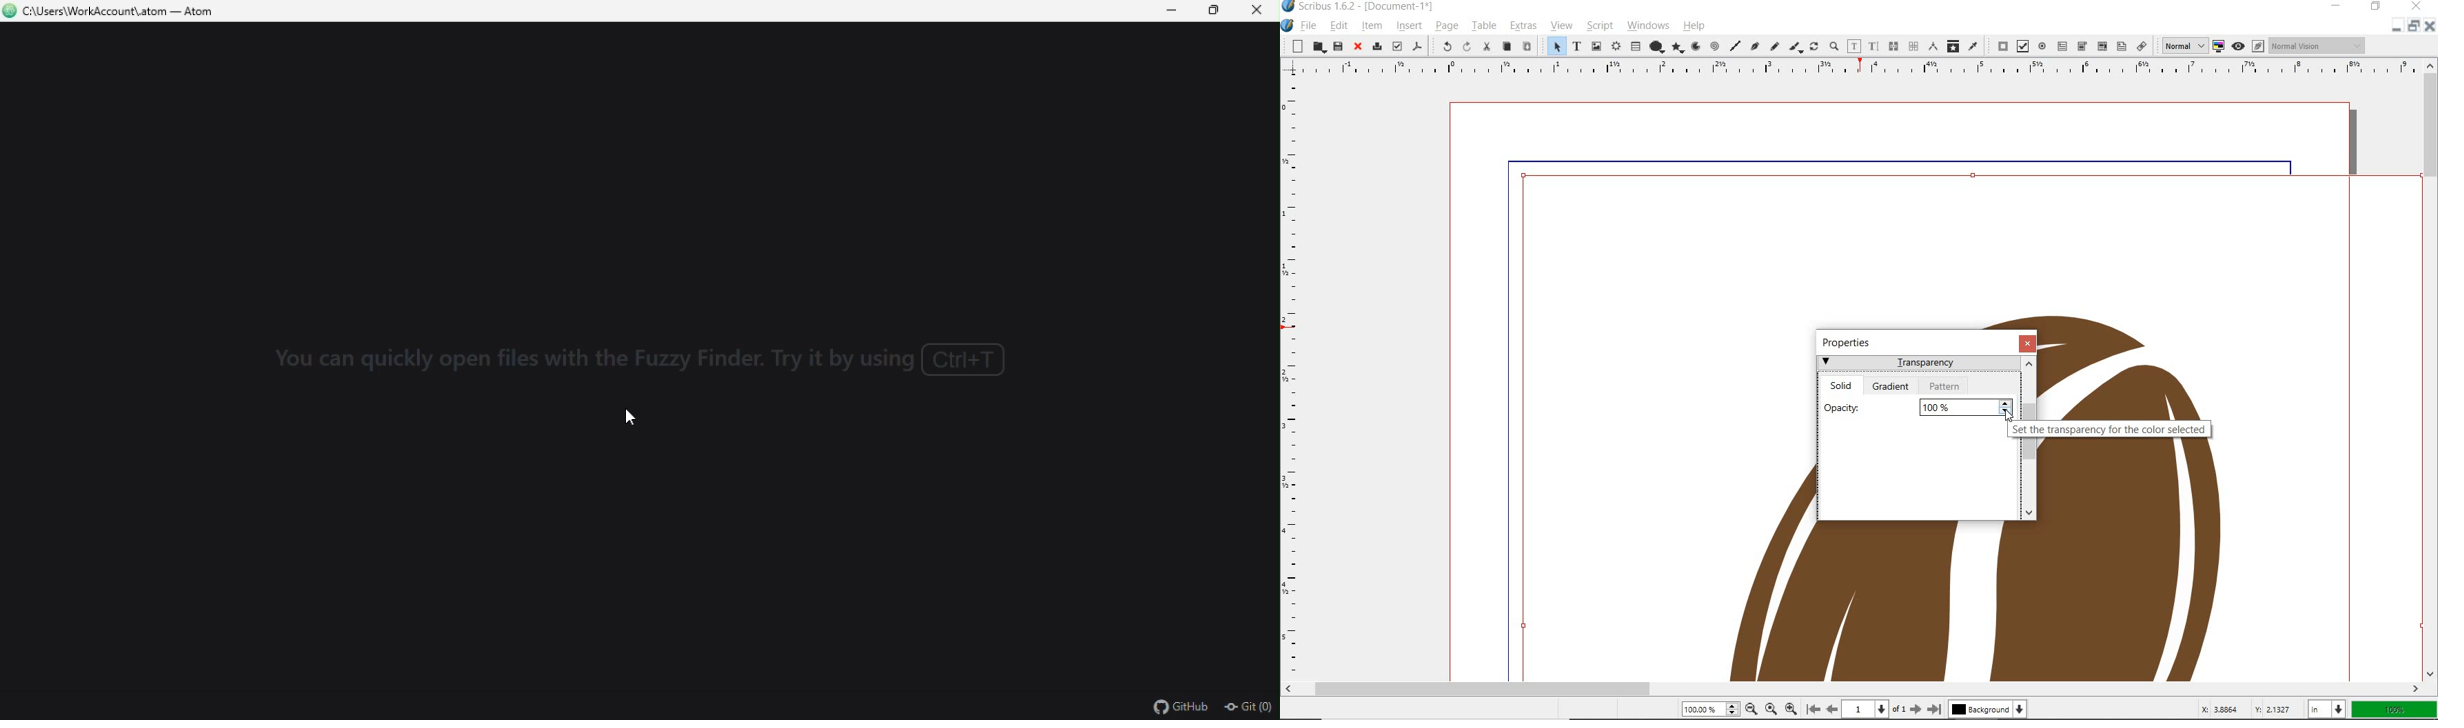 This screenshot has width=2464, height=728. What do you see at coordinates (1488, 47) in the screenshot?
I see `cut` at bounding box center [1488, 47].